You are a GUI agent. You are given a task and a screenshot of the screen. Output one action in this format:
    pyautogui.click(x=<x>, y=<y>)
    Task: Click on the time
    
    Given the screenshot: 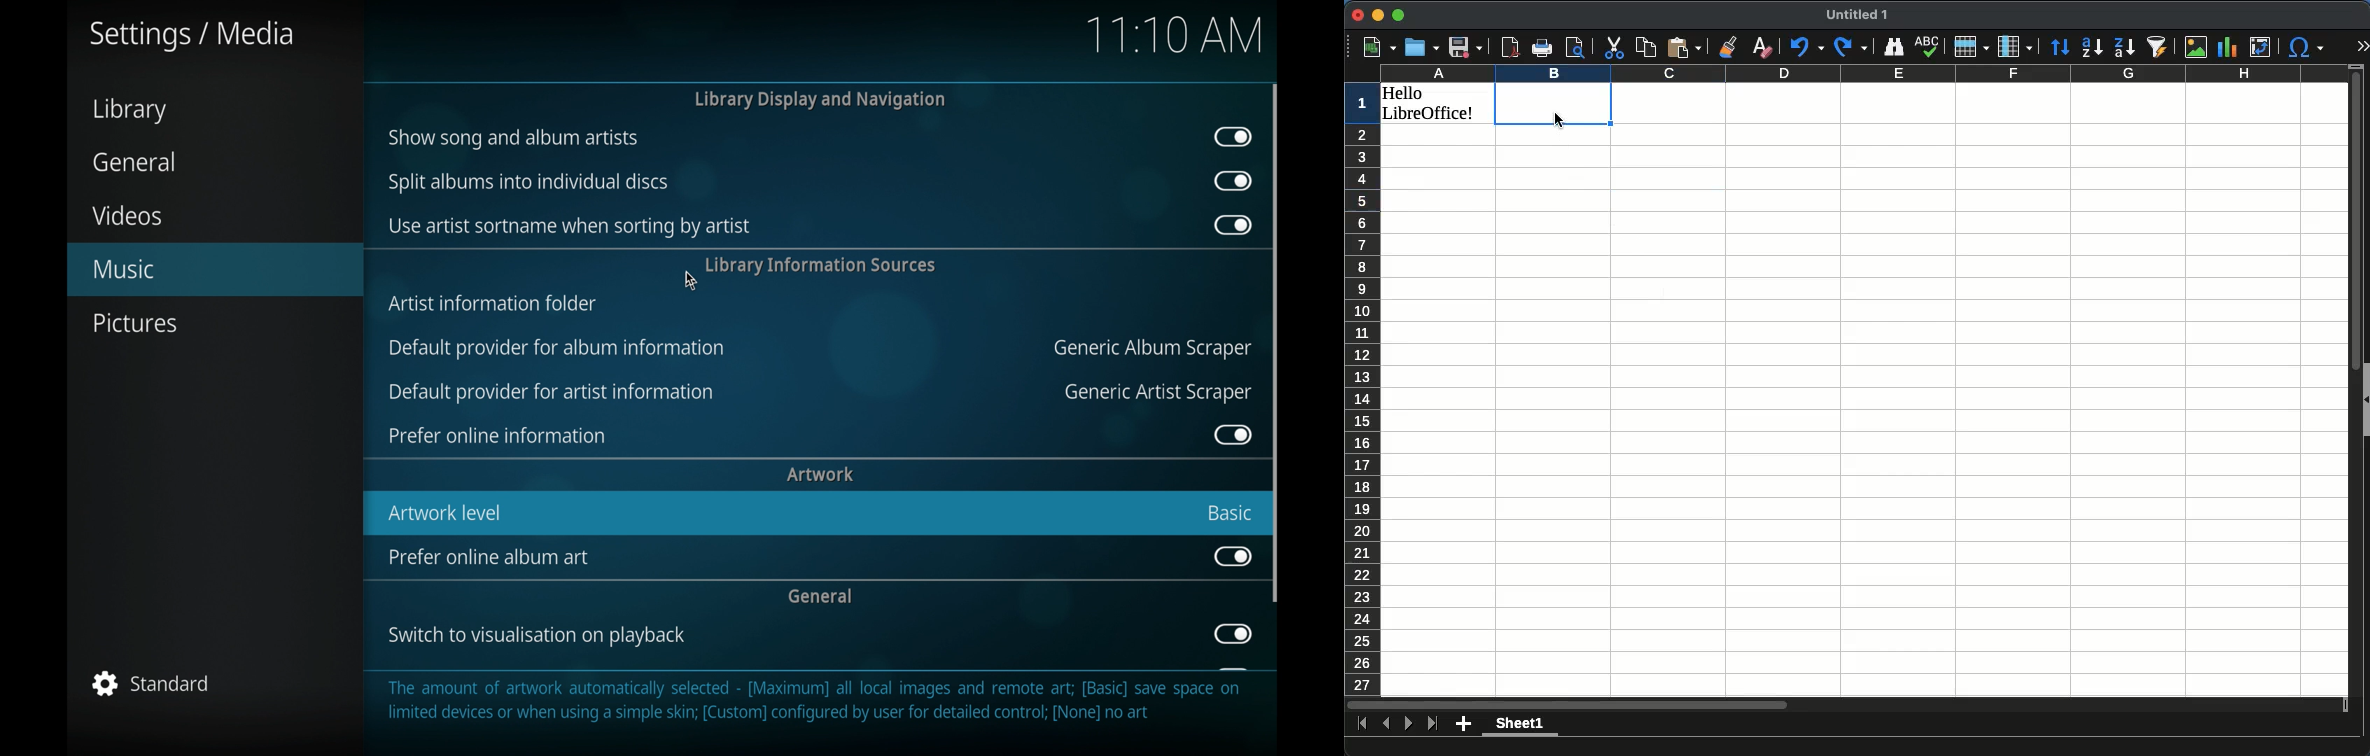 What is the action you would take?
    pyautogui.click(x=1173, y=36)
    